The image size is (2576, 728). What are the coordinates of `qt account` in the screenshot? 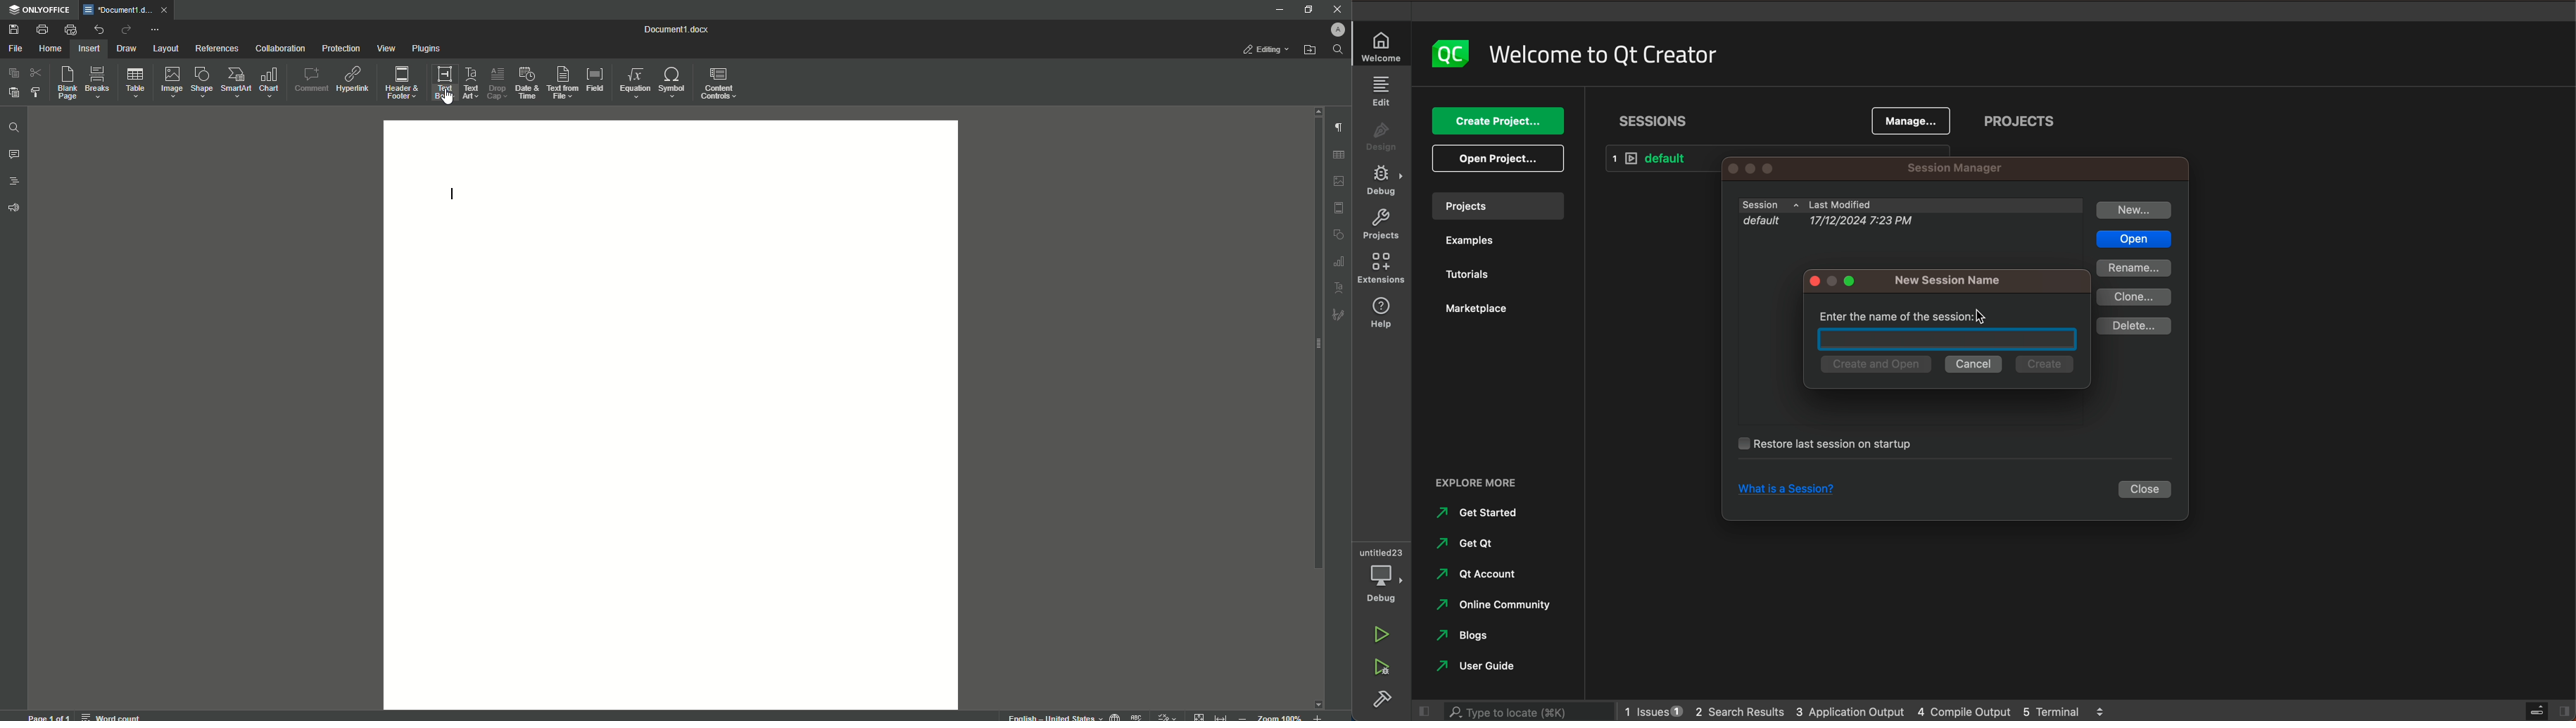 It's located at (1492, 575).